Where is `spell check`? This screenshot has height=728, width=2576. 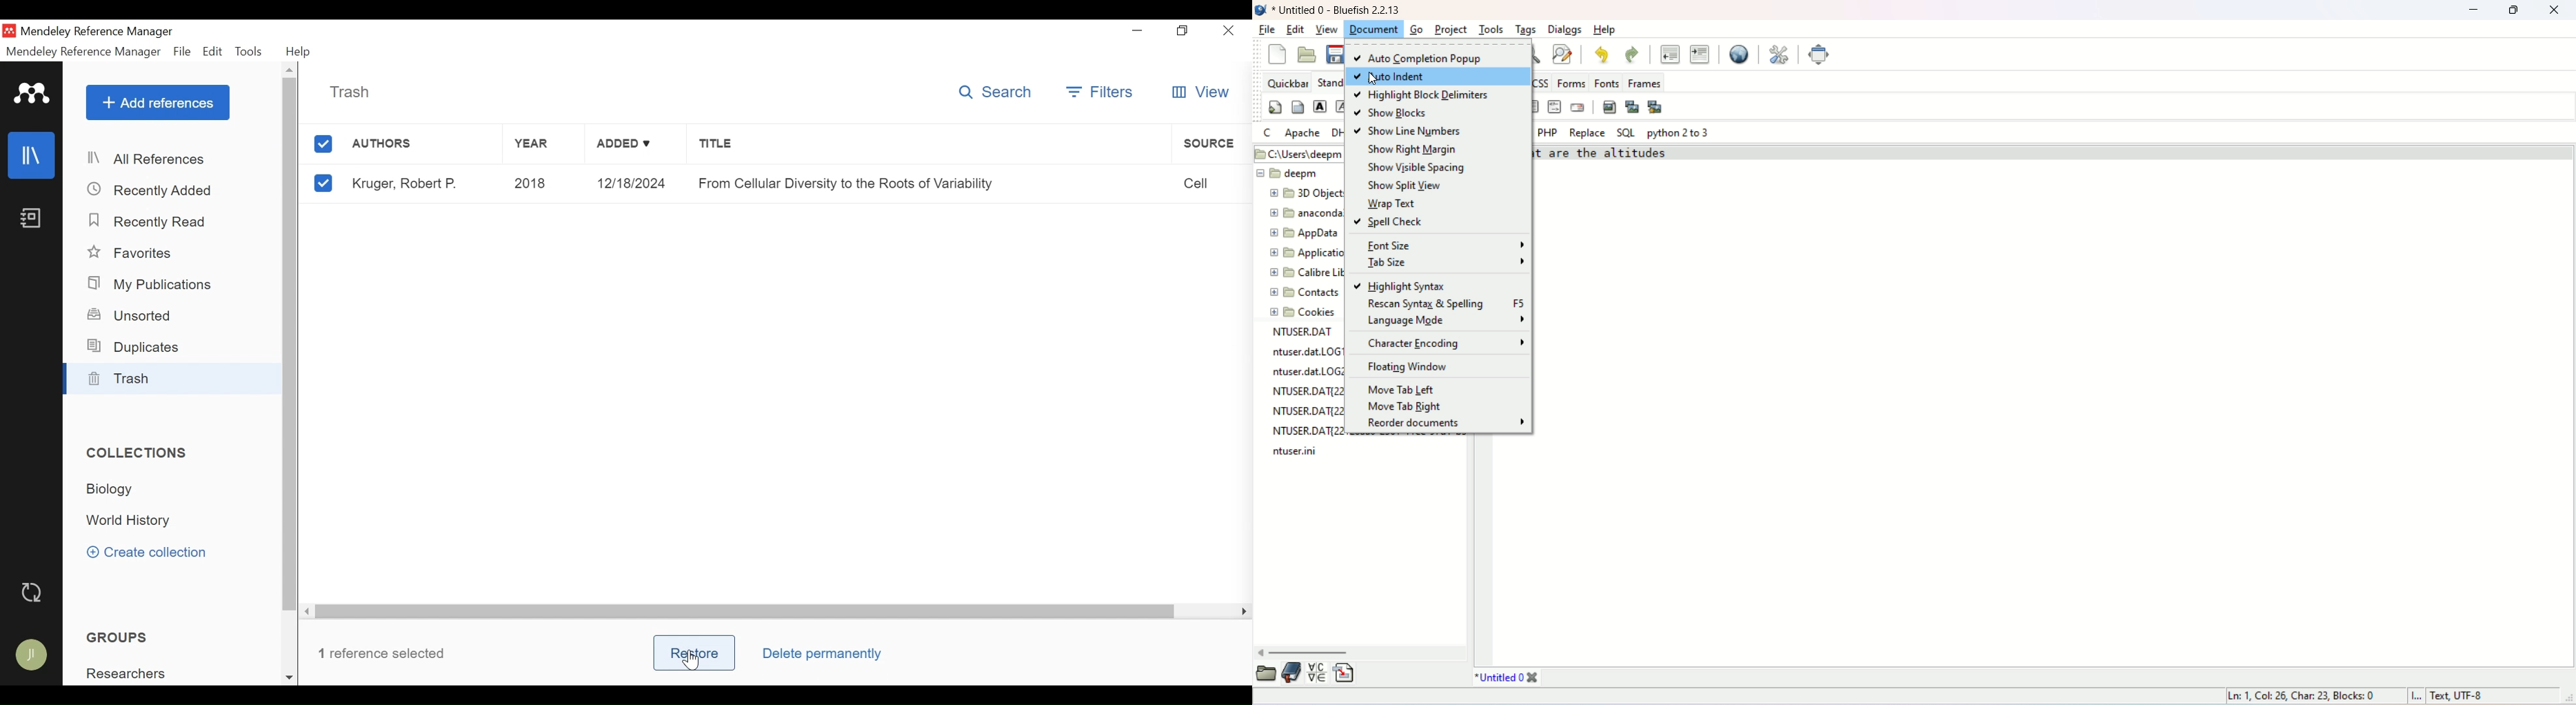
spell check is located at coordinates (1393, 222).